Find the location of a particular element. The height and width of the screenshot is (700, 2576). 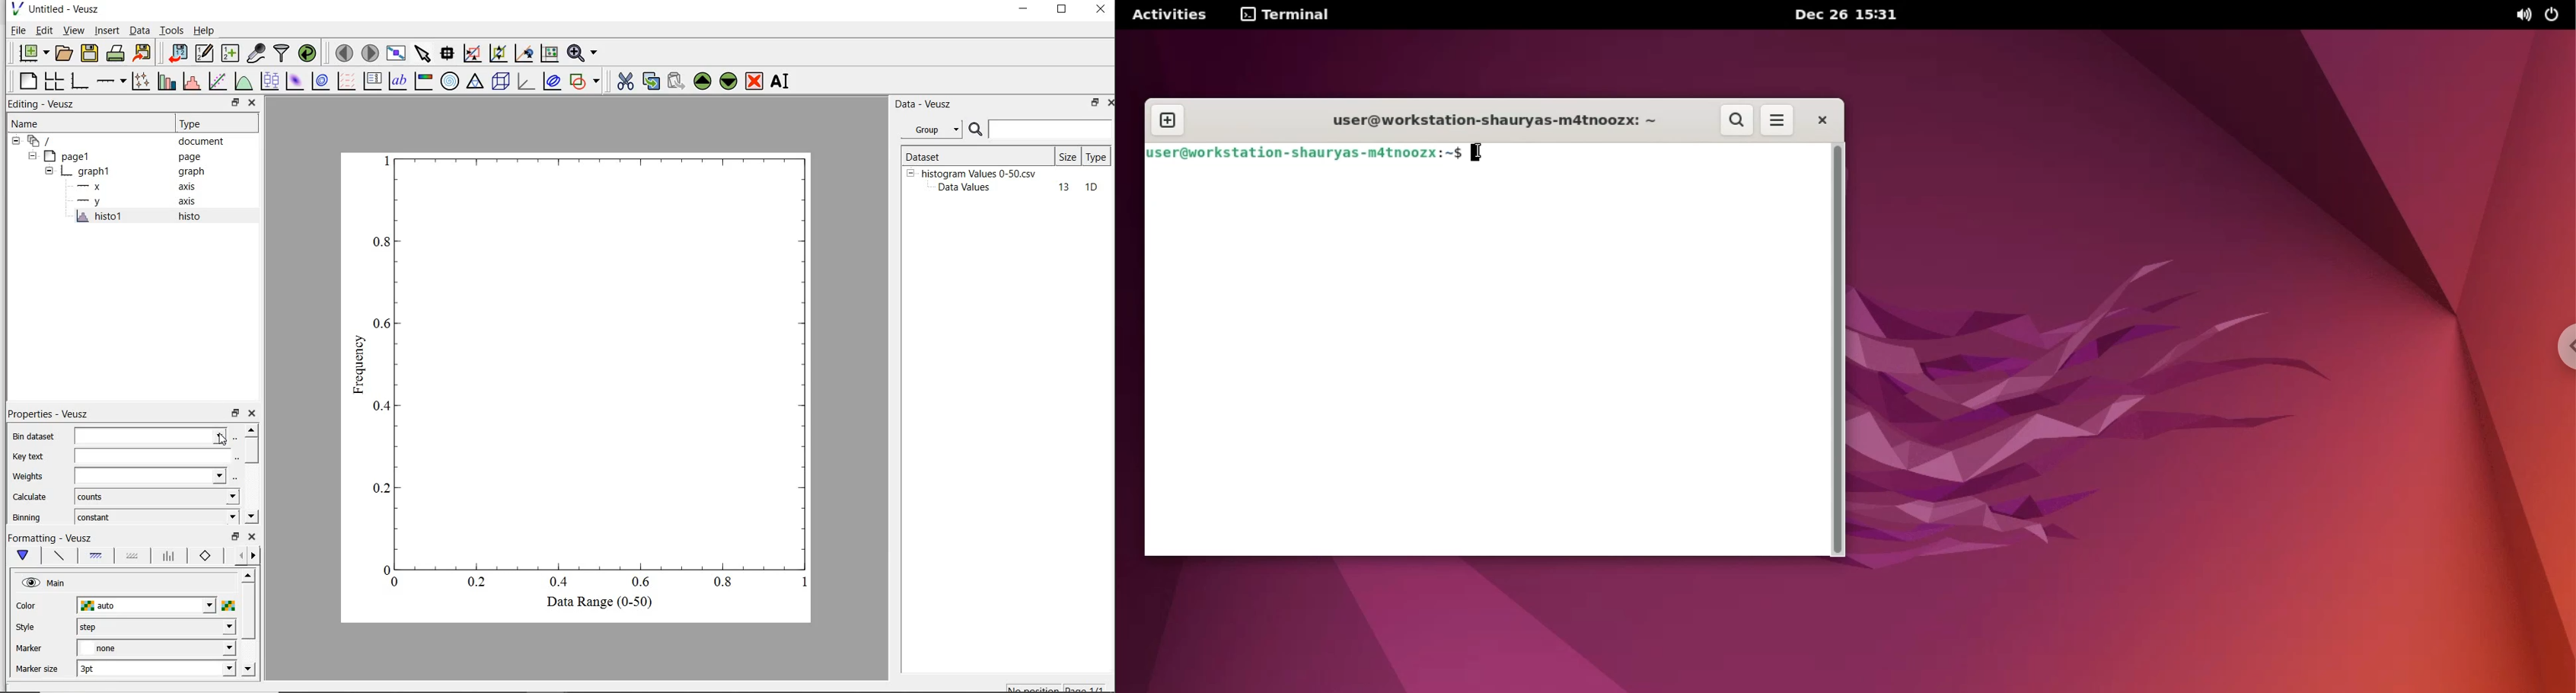

blank page is located at coordinates (29, 81).